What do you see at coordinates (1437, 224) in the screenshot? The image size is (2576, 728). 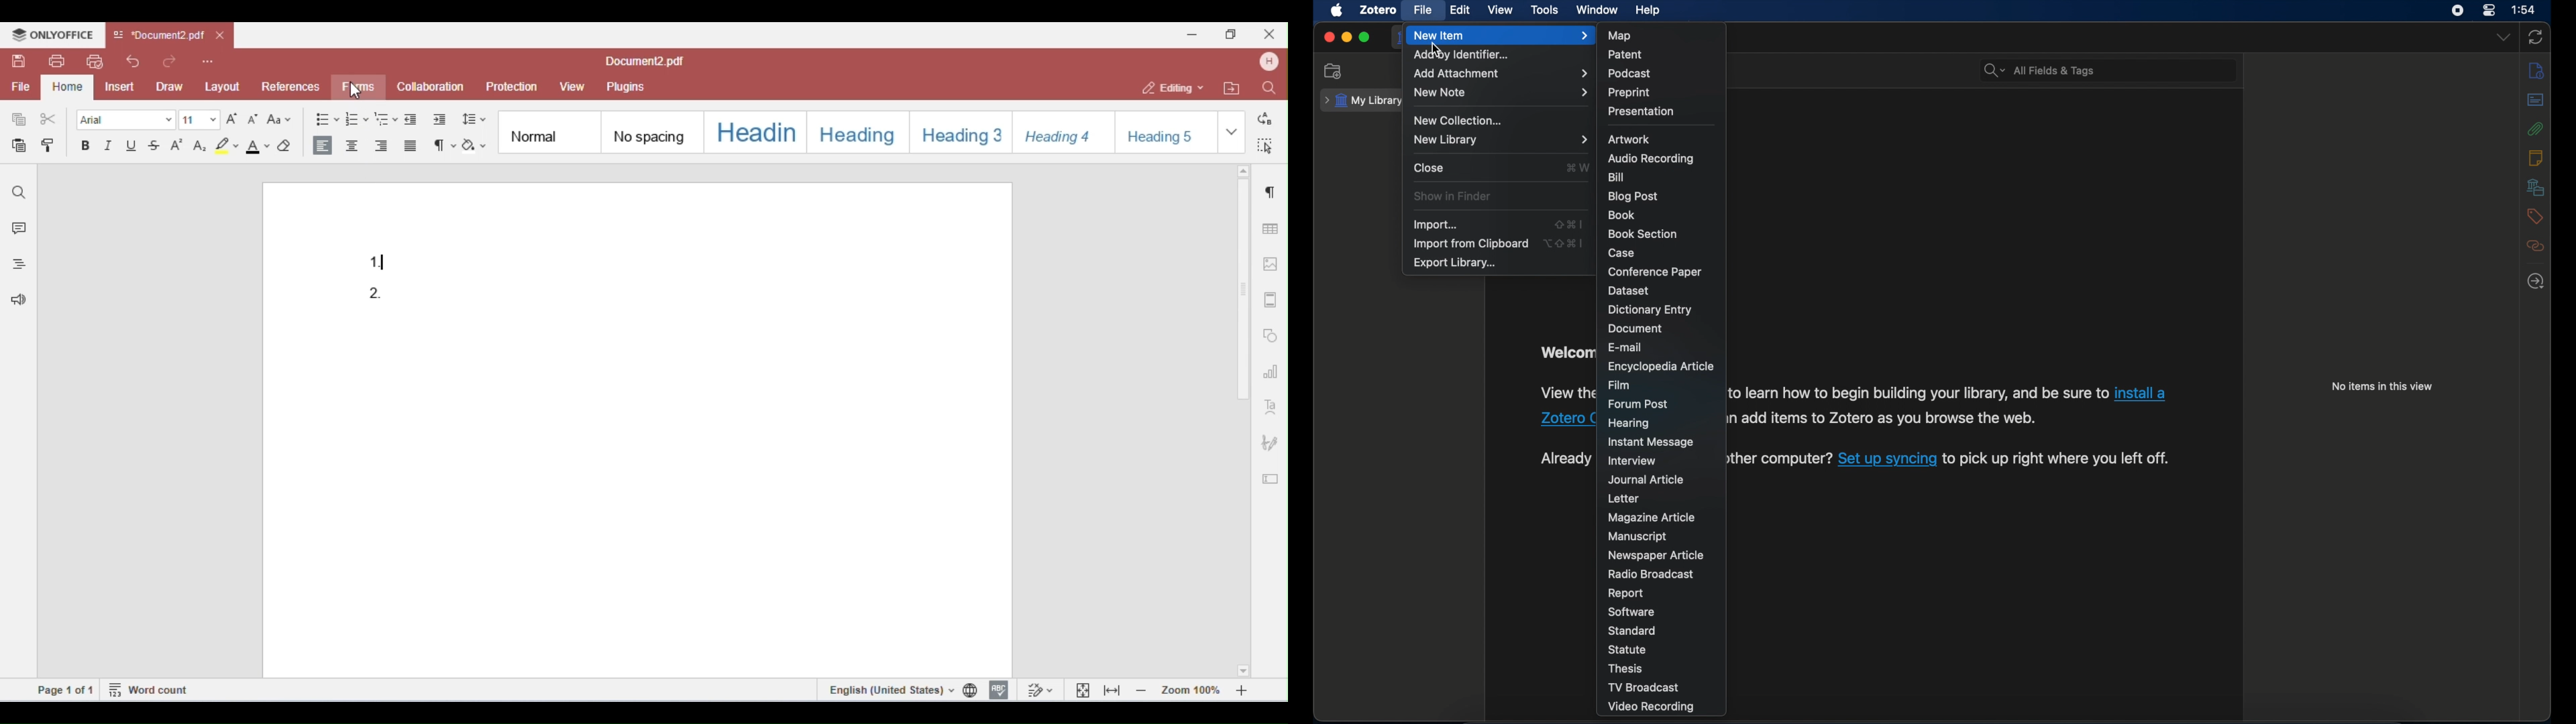 I see `import` at bounding box center [1437, 224].